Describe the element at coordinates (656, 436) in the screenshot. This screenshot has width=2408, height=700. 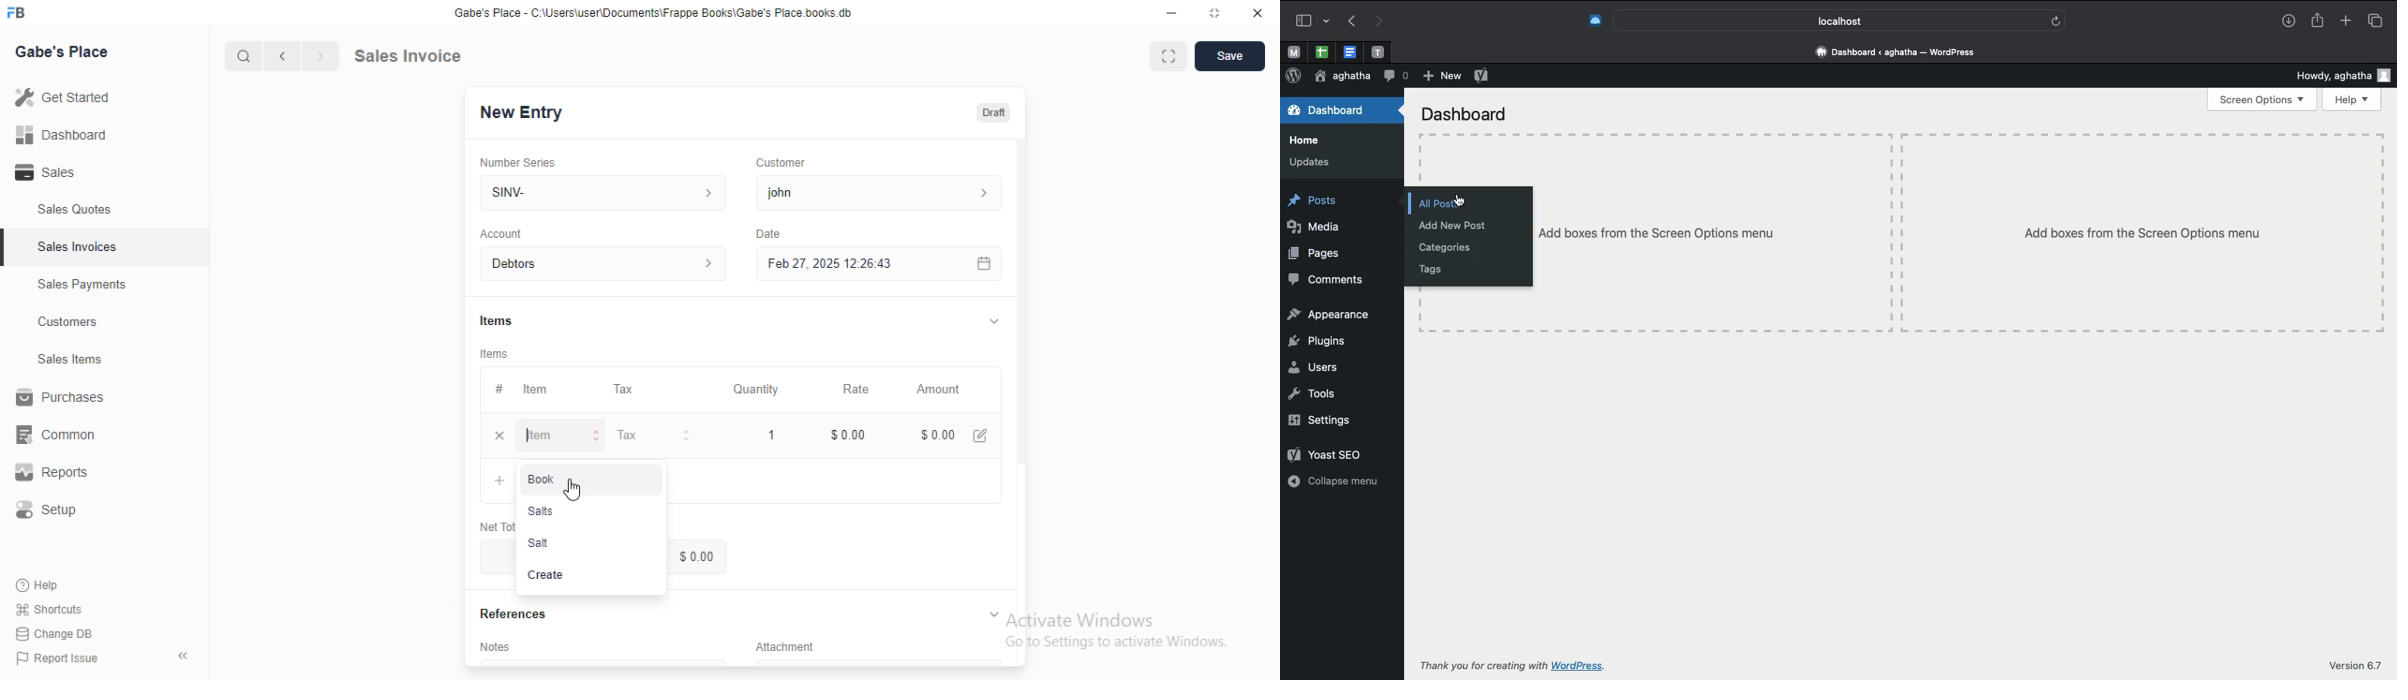
I see `Tax` at that location.